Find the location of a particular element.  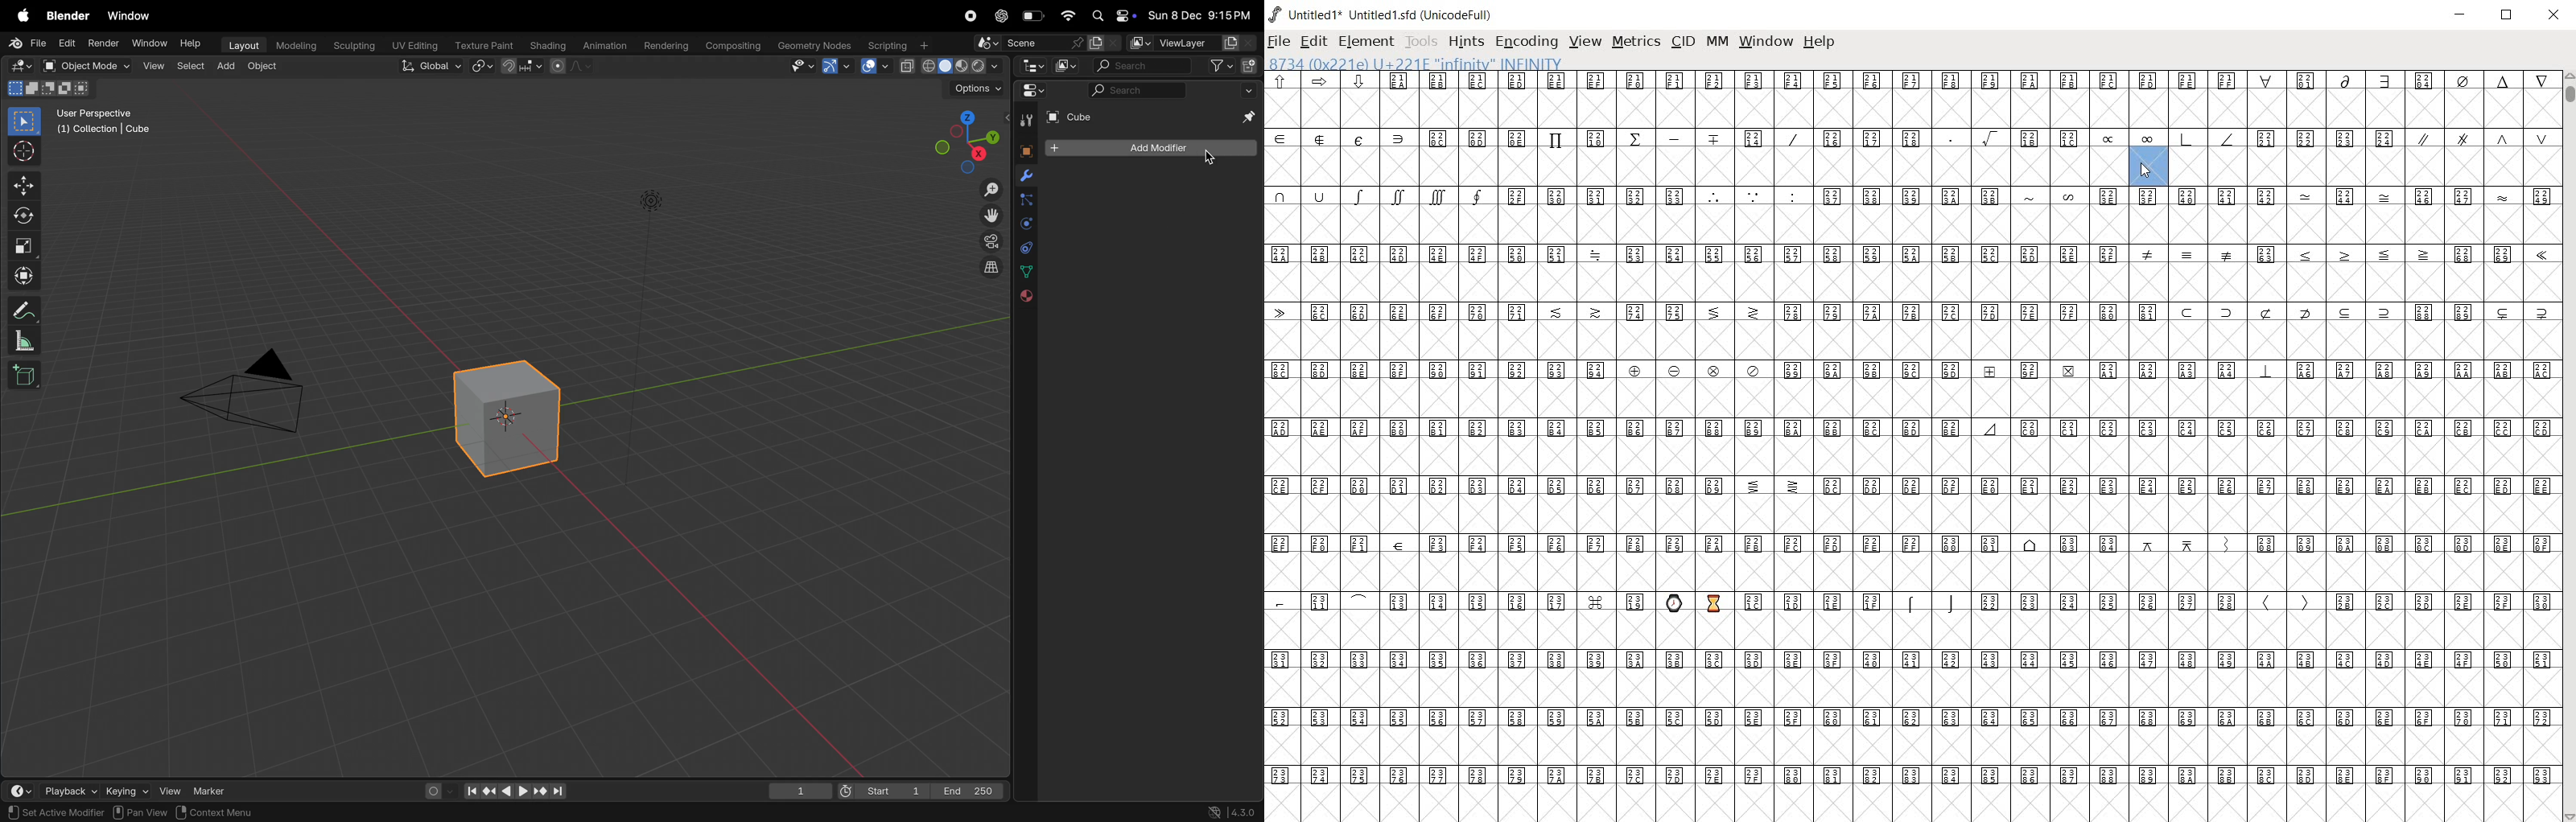

select box is located at coordinates (25, 121).